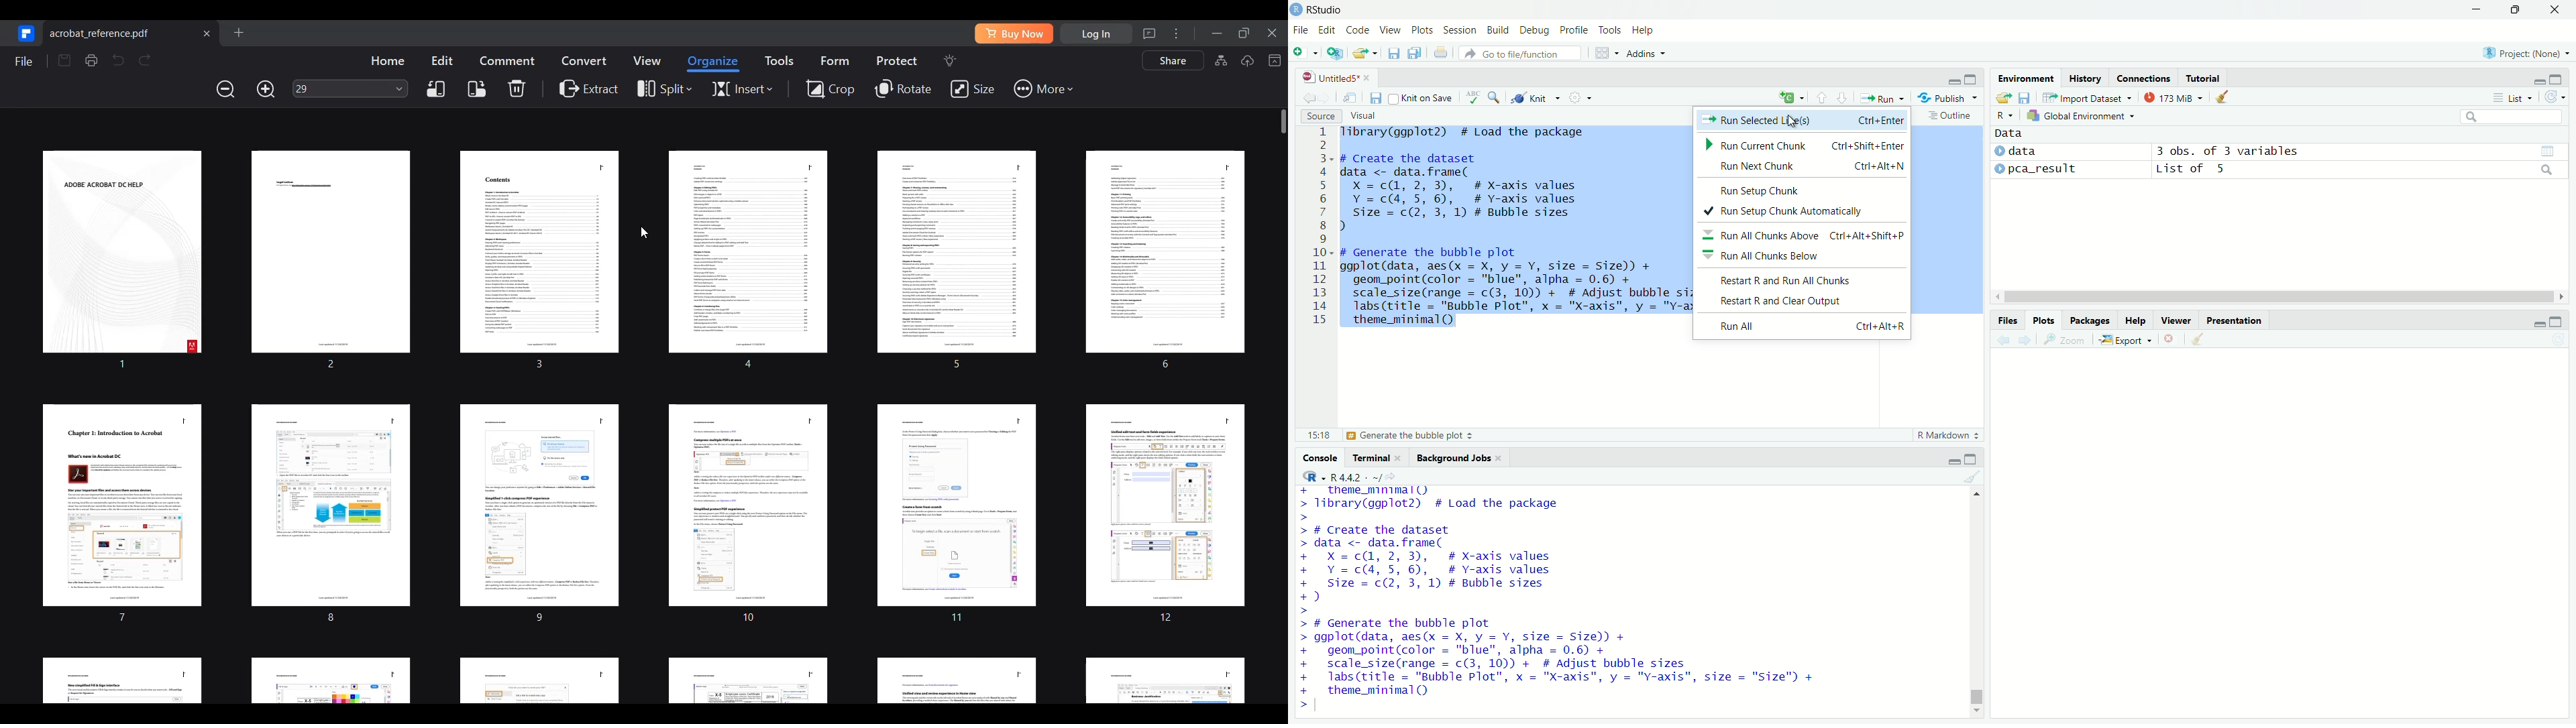 The image size is (2576, 728). What do you see at coordinates (1644, 54) in the screenshot?
I see `addins` at bounding box center [1644, 54].